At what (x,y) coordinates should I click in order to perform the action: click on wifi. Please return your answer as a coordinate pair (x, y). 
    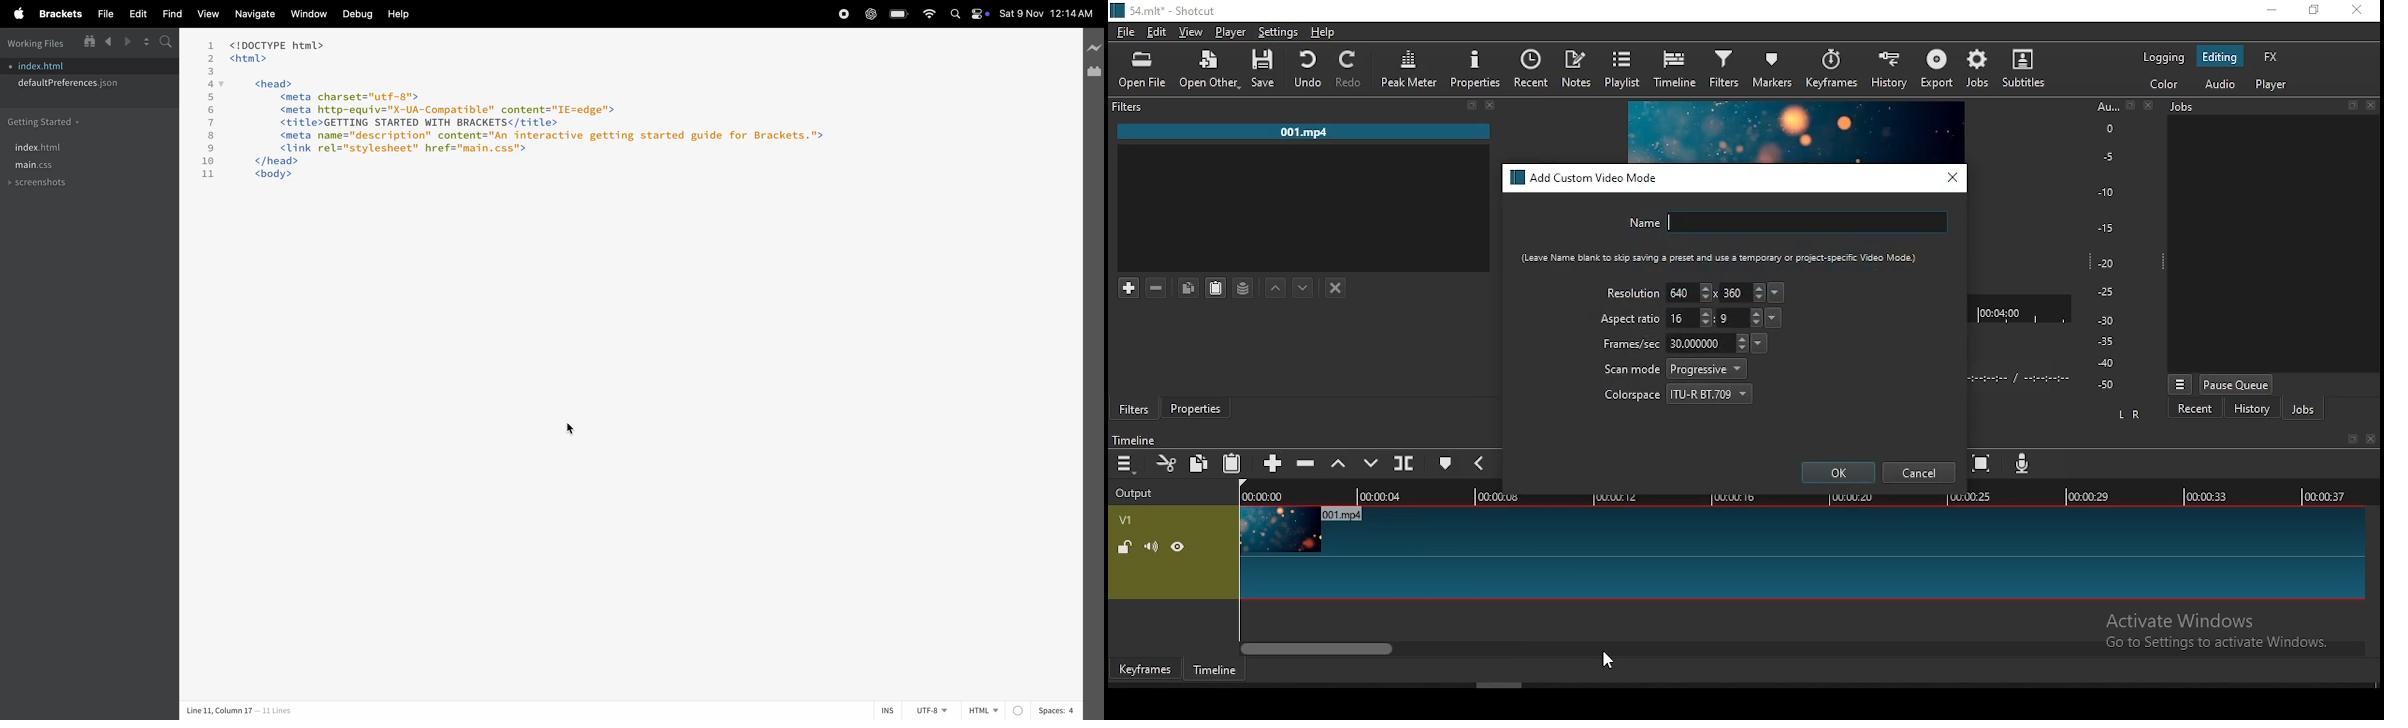
    Looking at the image, I should click on (928, 14).